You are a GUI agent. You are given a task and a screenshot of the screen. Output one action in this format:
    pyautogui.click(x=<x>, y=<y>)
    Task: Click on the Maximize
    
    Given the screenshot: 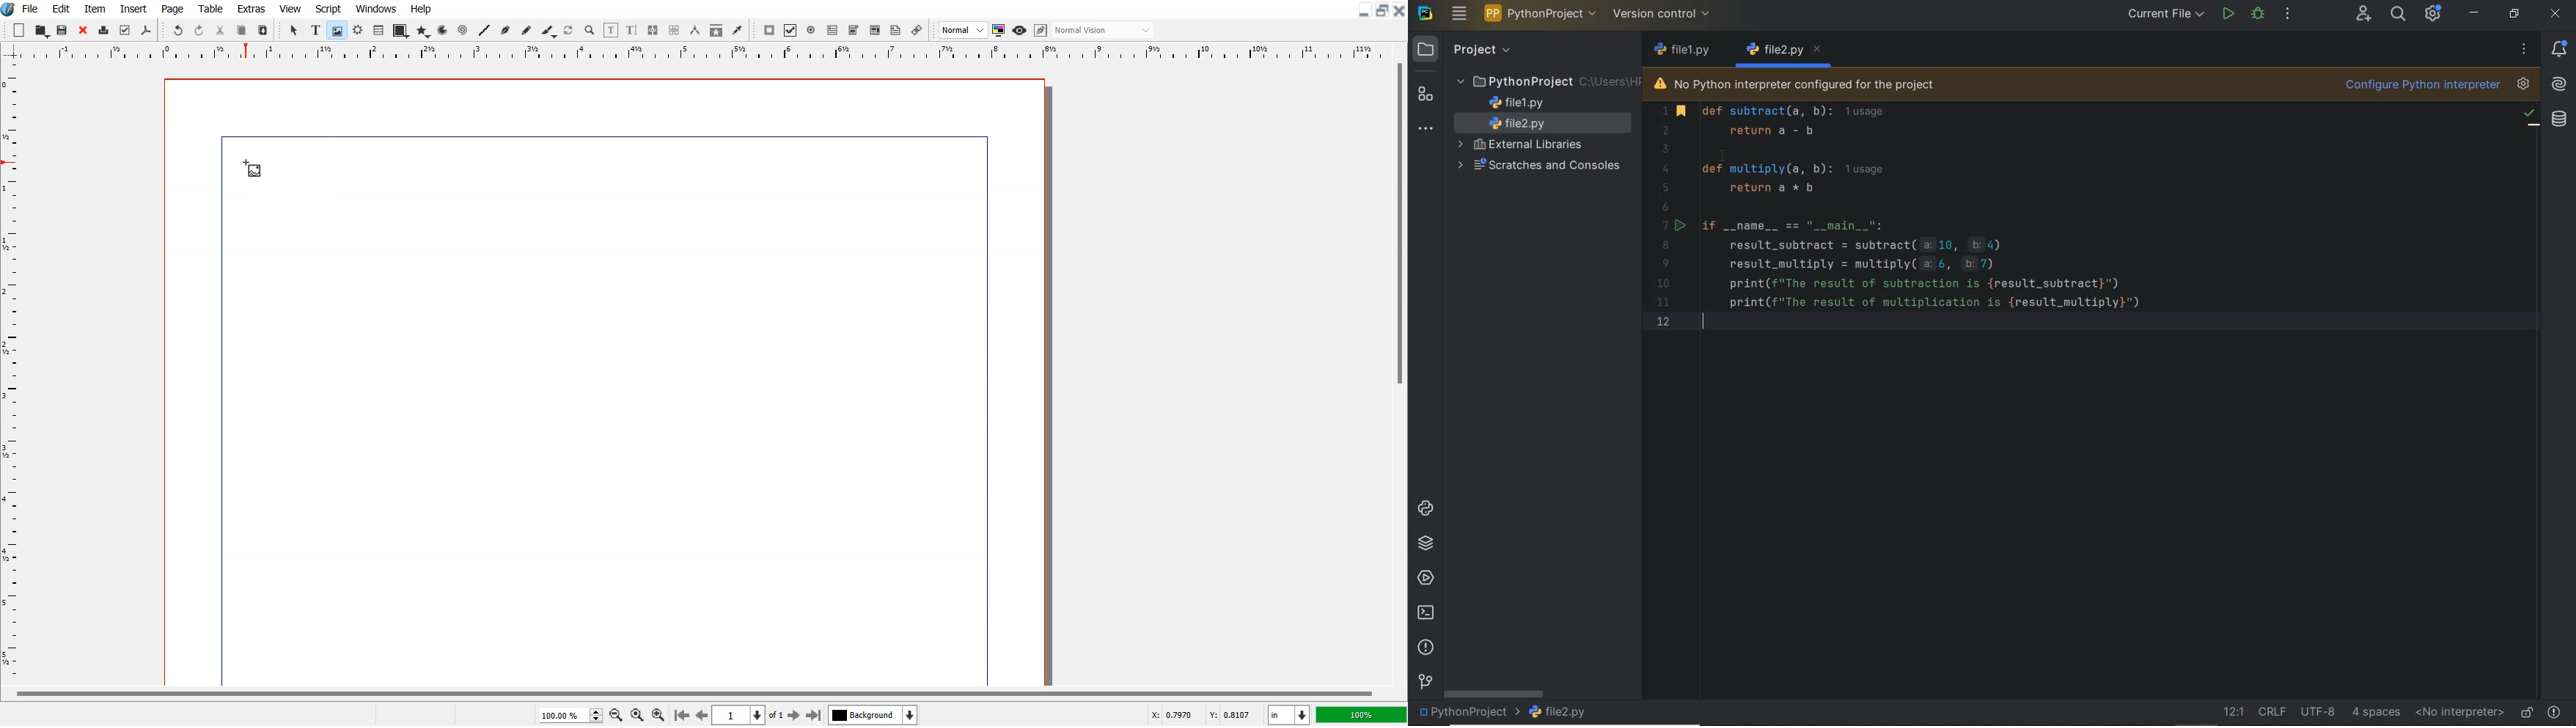 What is the action you would take?
    pyautogui.click(x=1381, y=10)
    